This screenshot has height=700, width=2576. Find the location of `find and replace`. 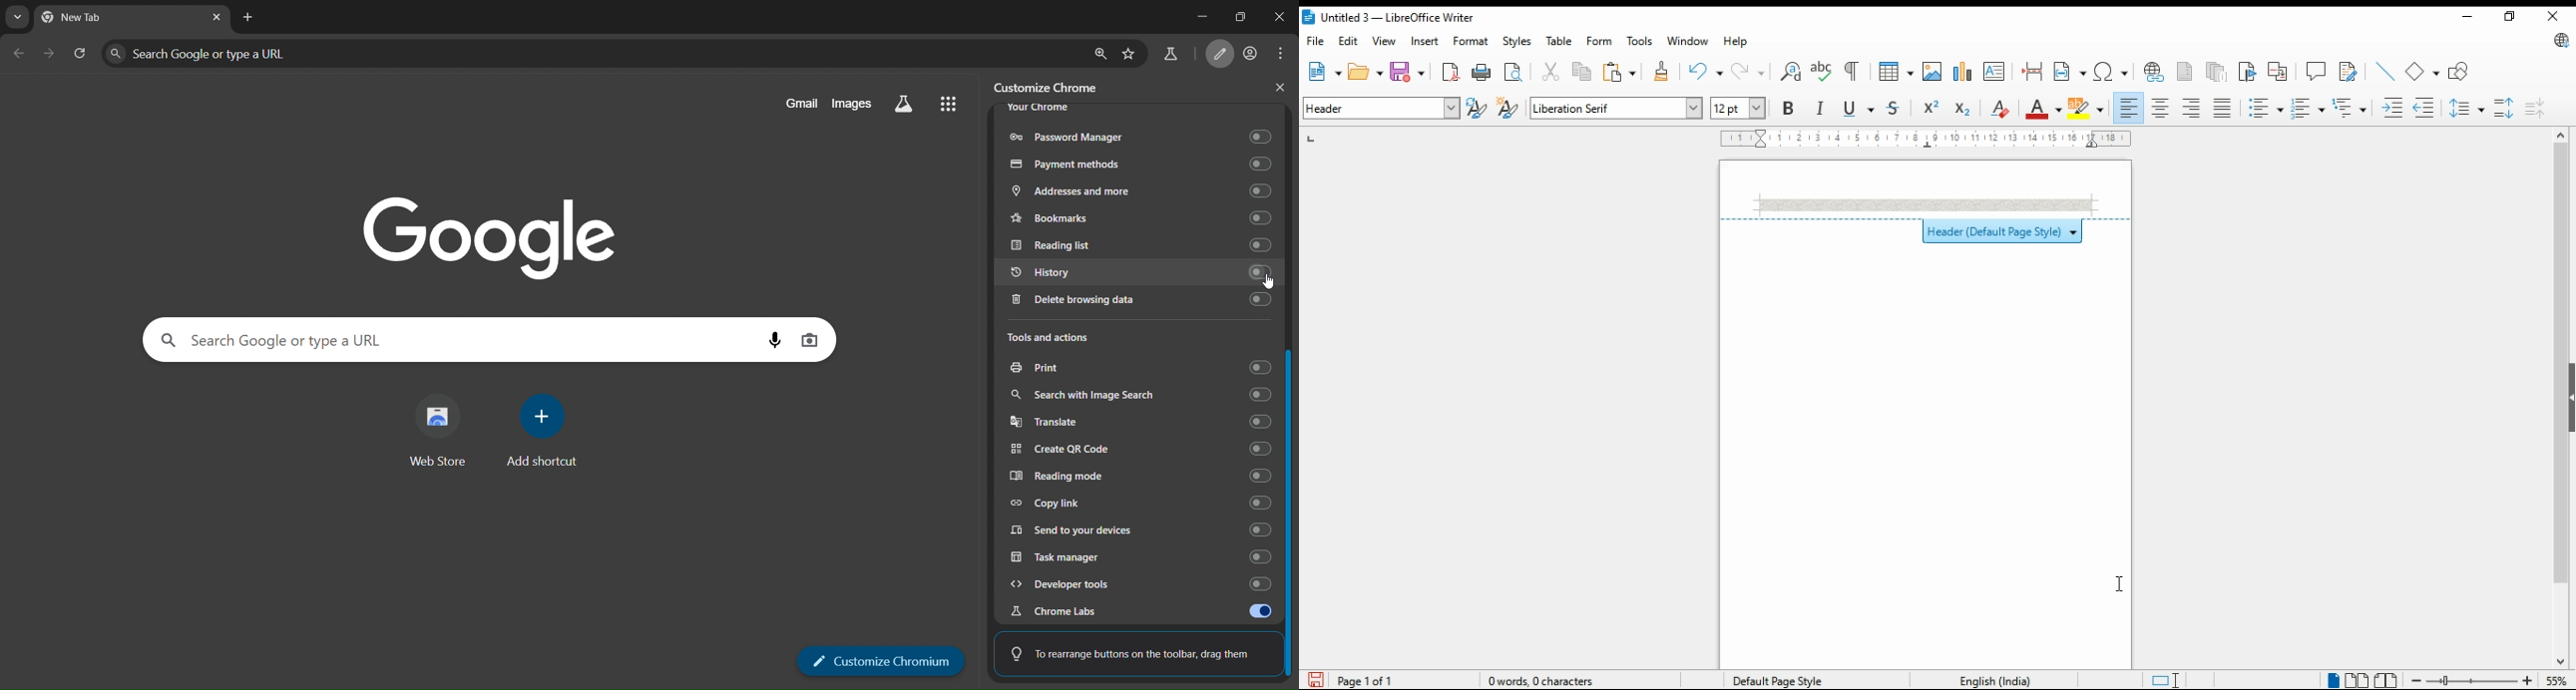

find and replace is located at coordinates (1792, 72).